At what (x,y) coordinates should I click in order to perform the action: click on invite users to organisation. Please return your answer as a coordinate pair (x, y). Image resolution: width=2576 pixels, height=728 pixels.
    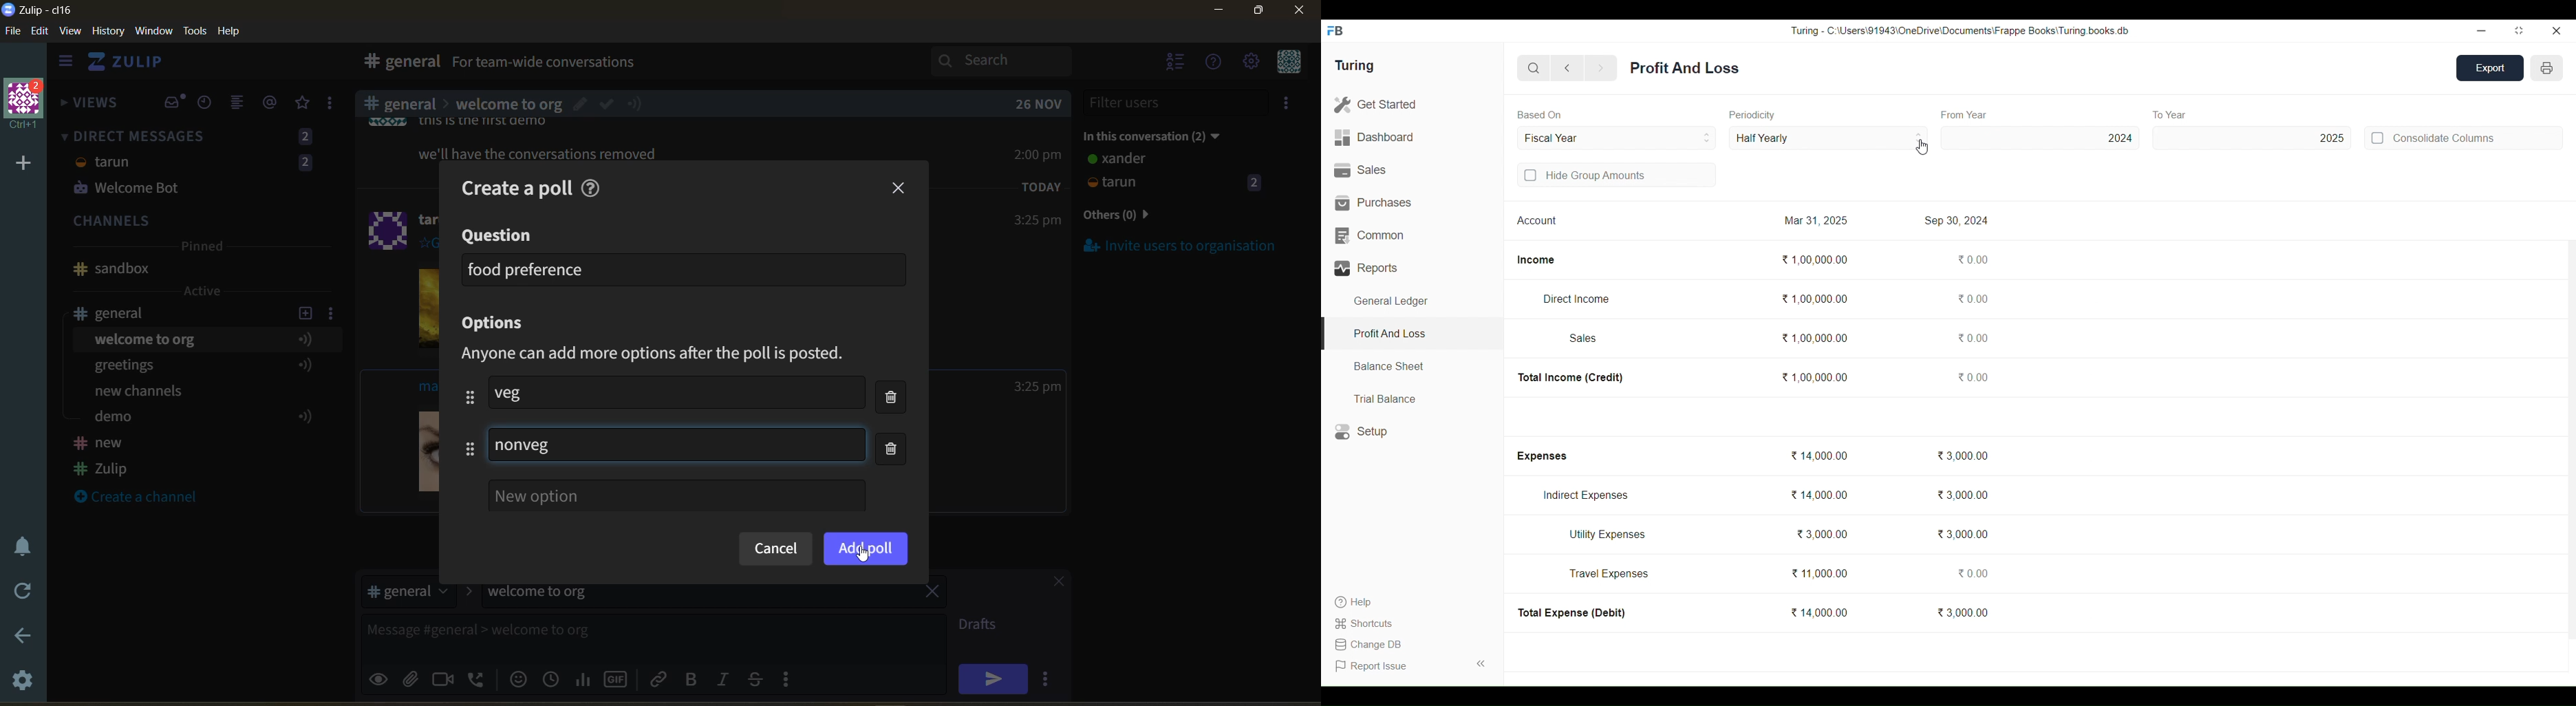
    Looking at the image, I should click on (1181, 245).